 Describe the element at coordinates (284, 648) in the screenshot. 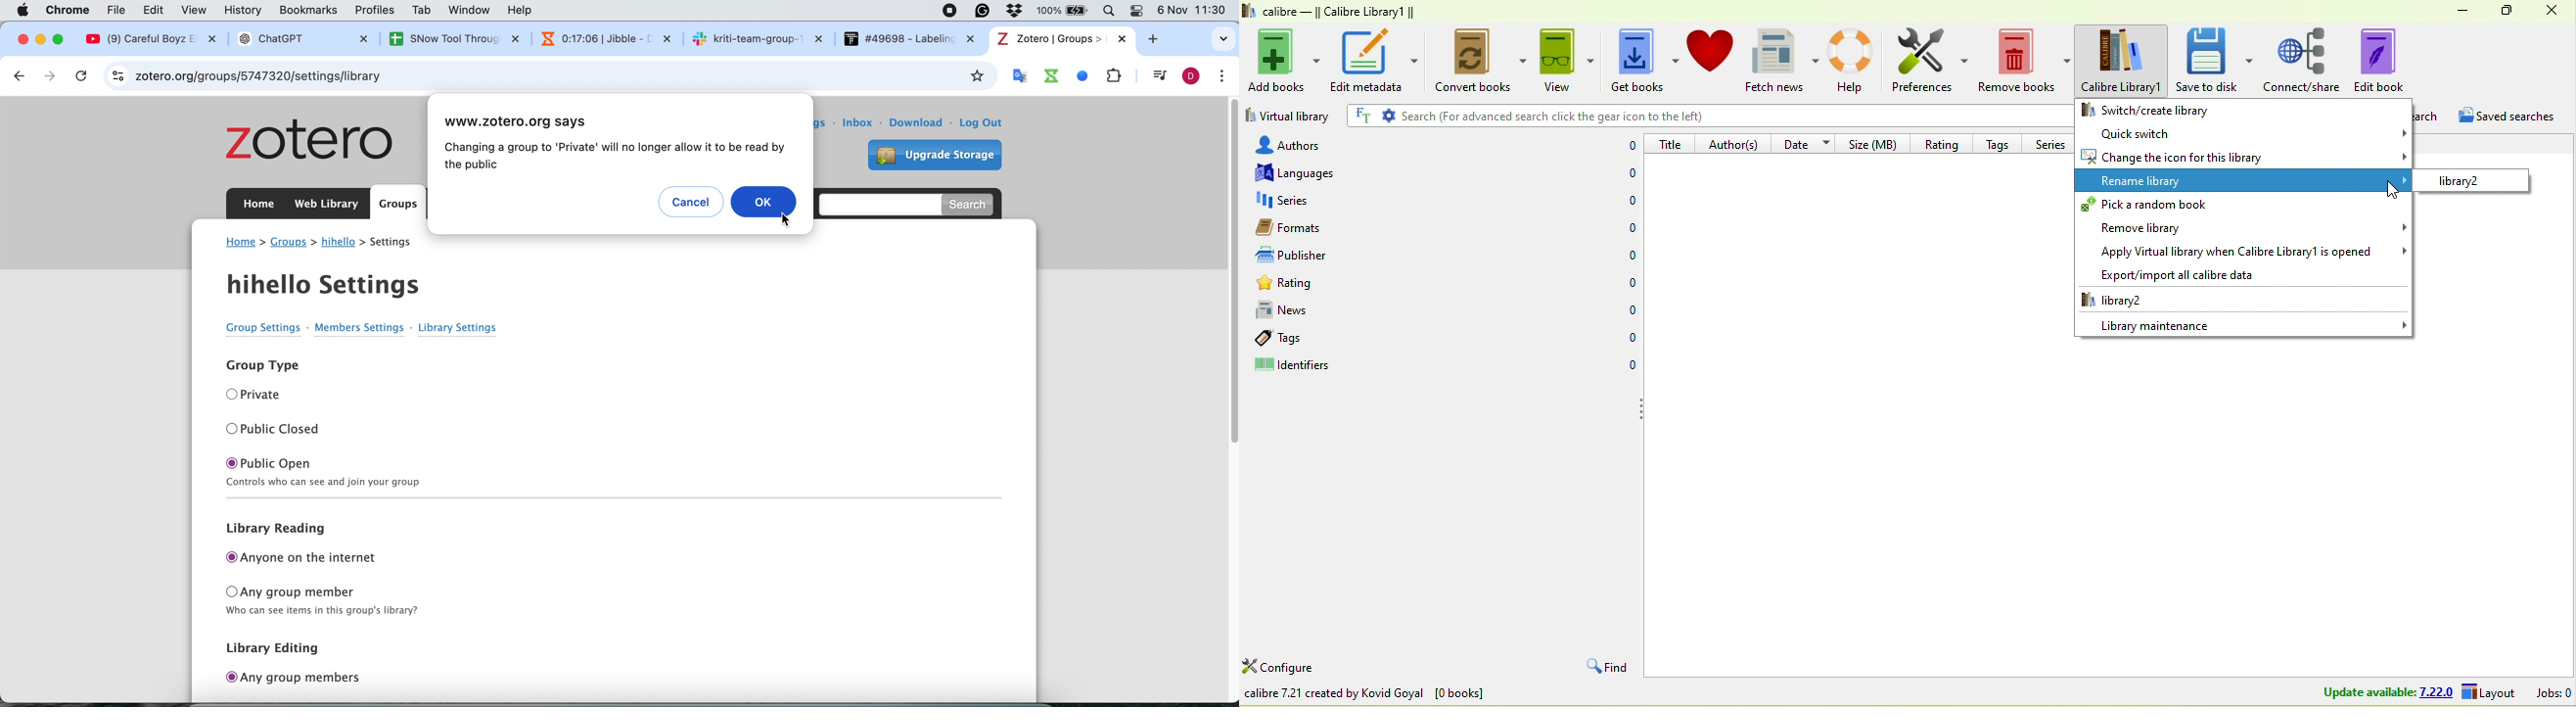

I see `library editing` at that location.